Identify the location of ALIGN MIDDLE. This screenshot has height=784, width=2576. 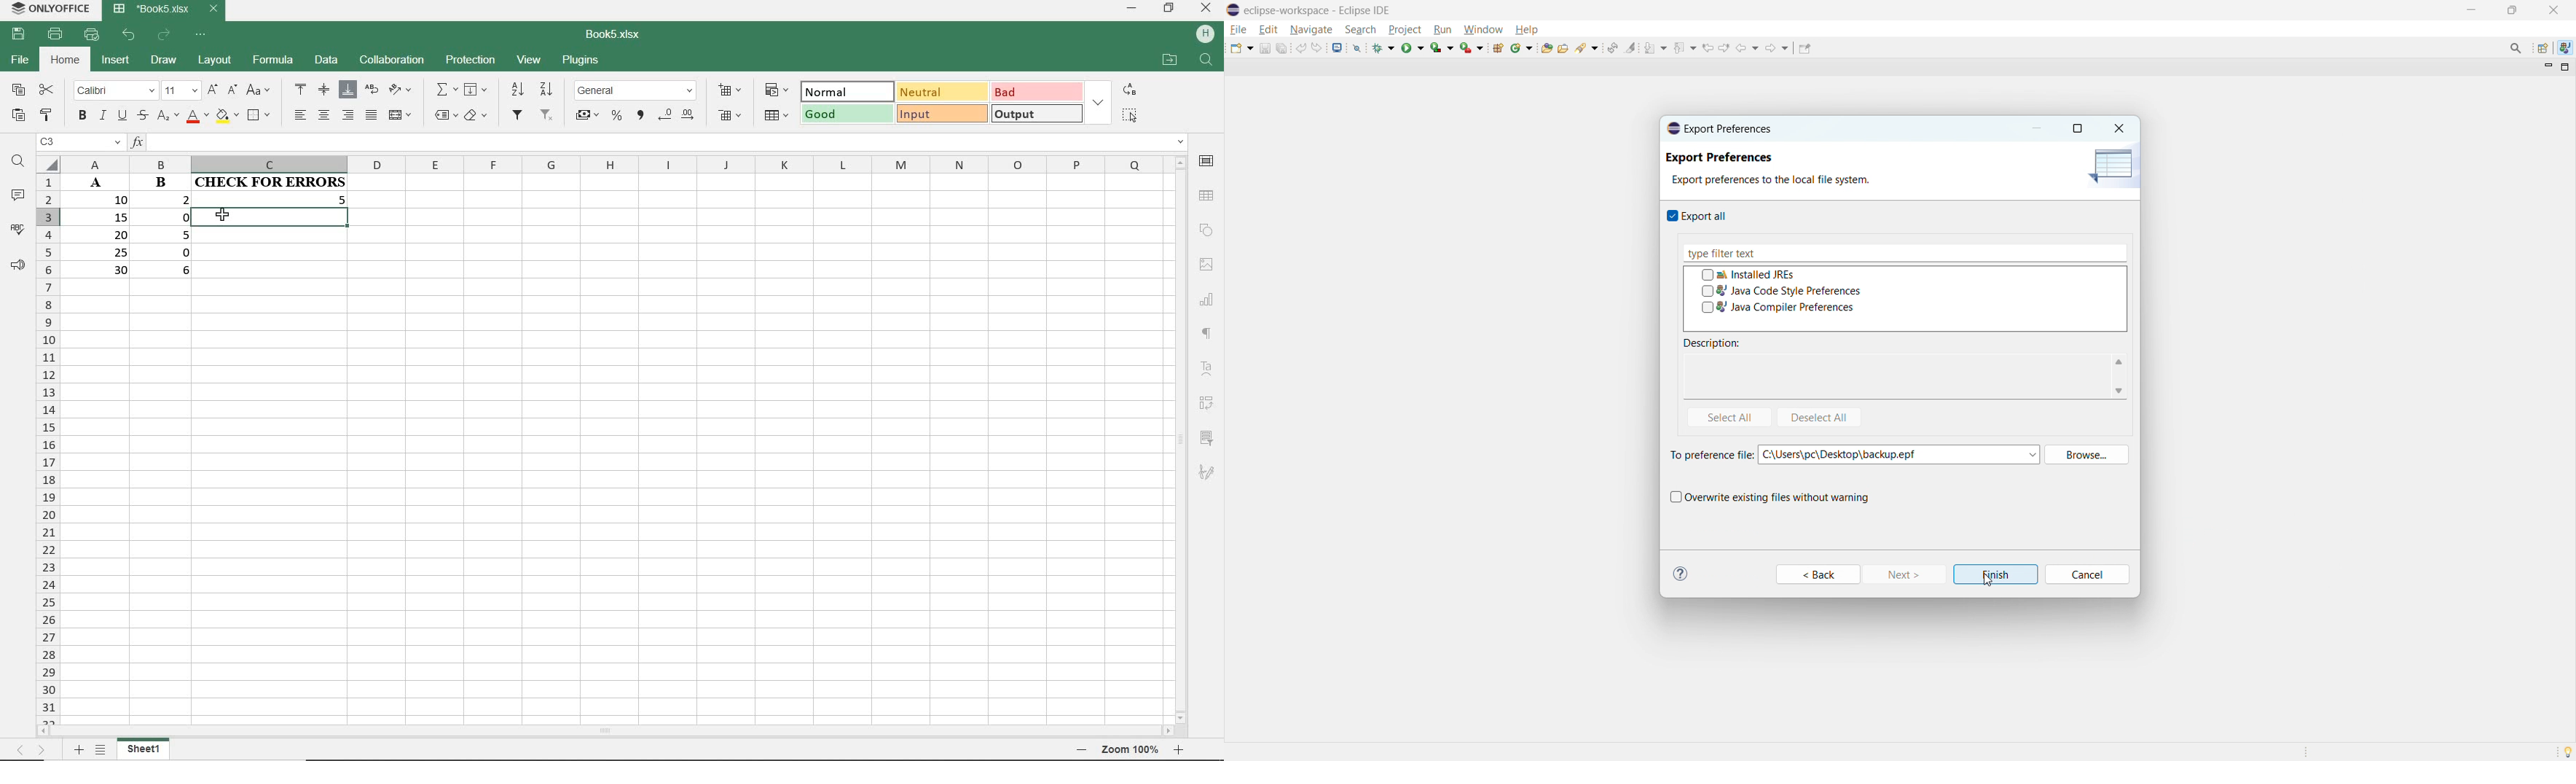
(324, 91).